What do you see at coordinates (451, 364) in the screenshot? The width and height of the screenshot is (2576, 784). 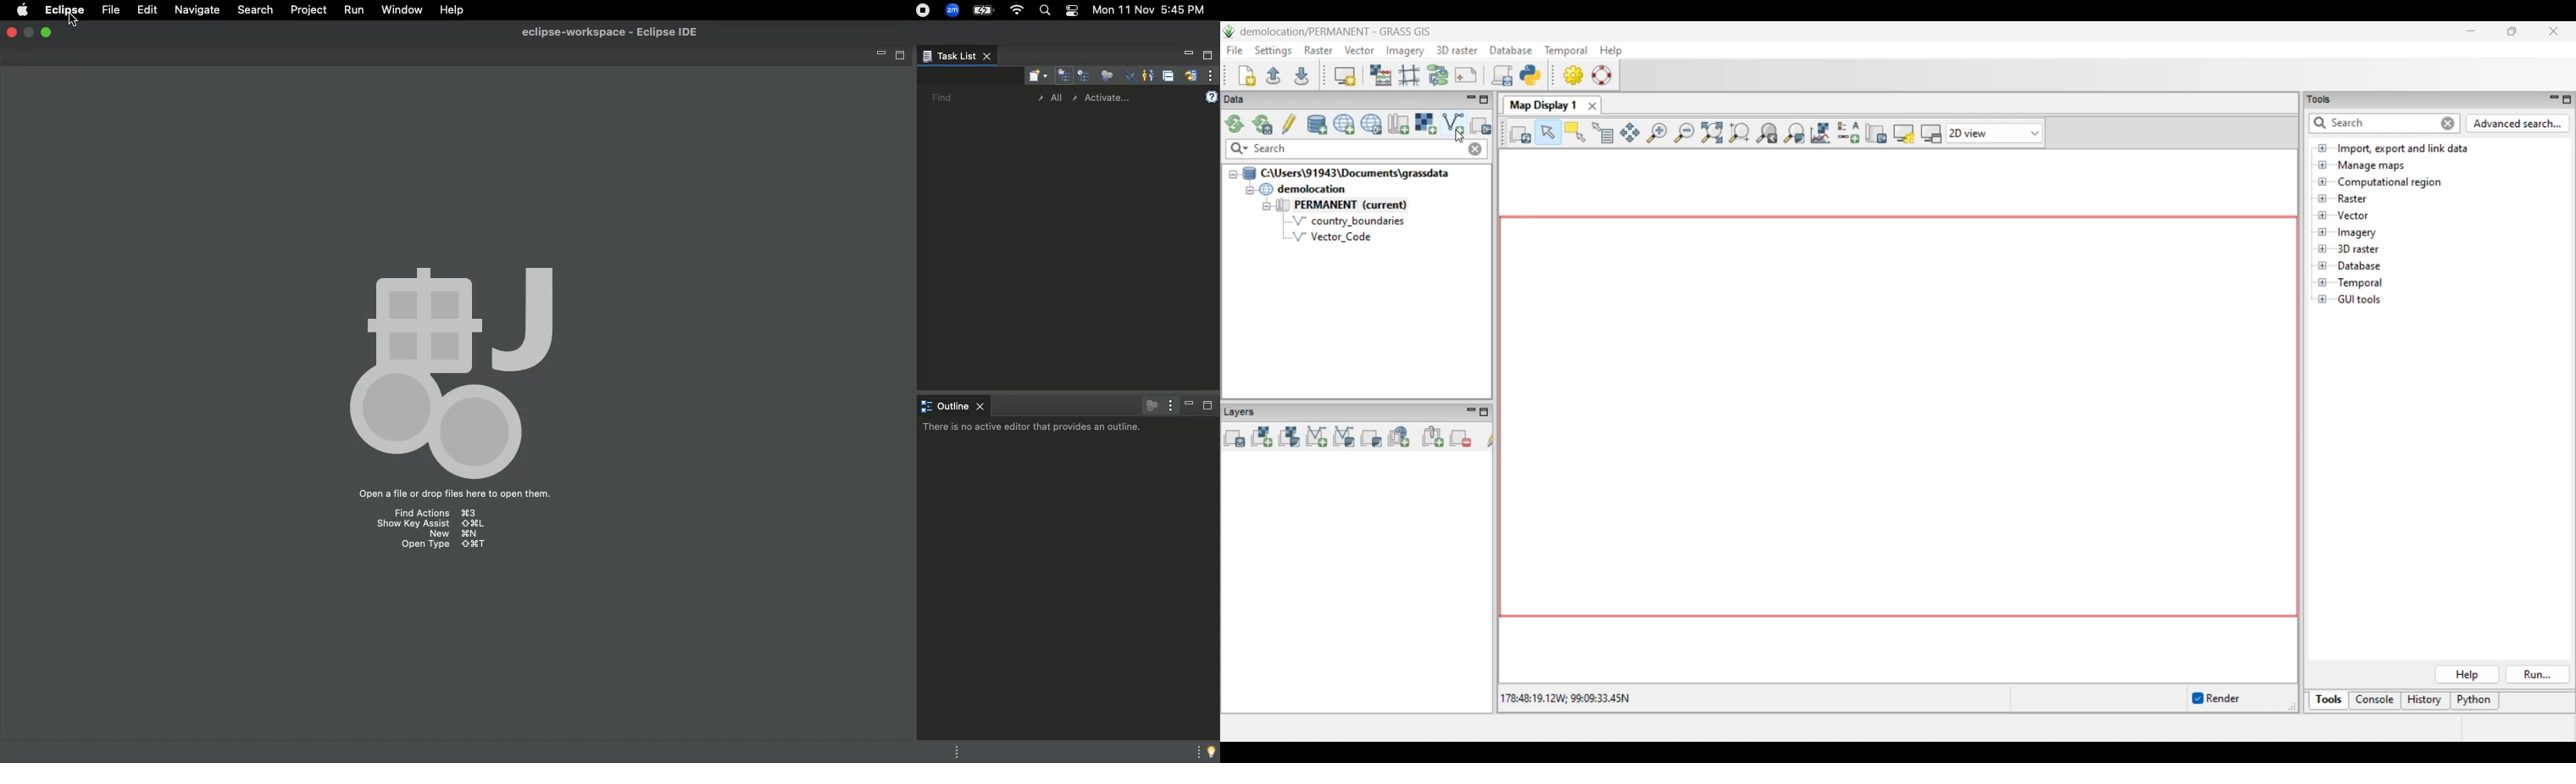 I see `Icon` at bounding box center [451, 364].